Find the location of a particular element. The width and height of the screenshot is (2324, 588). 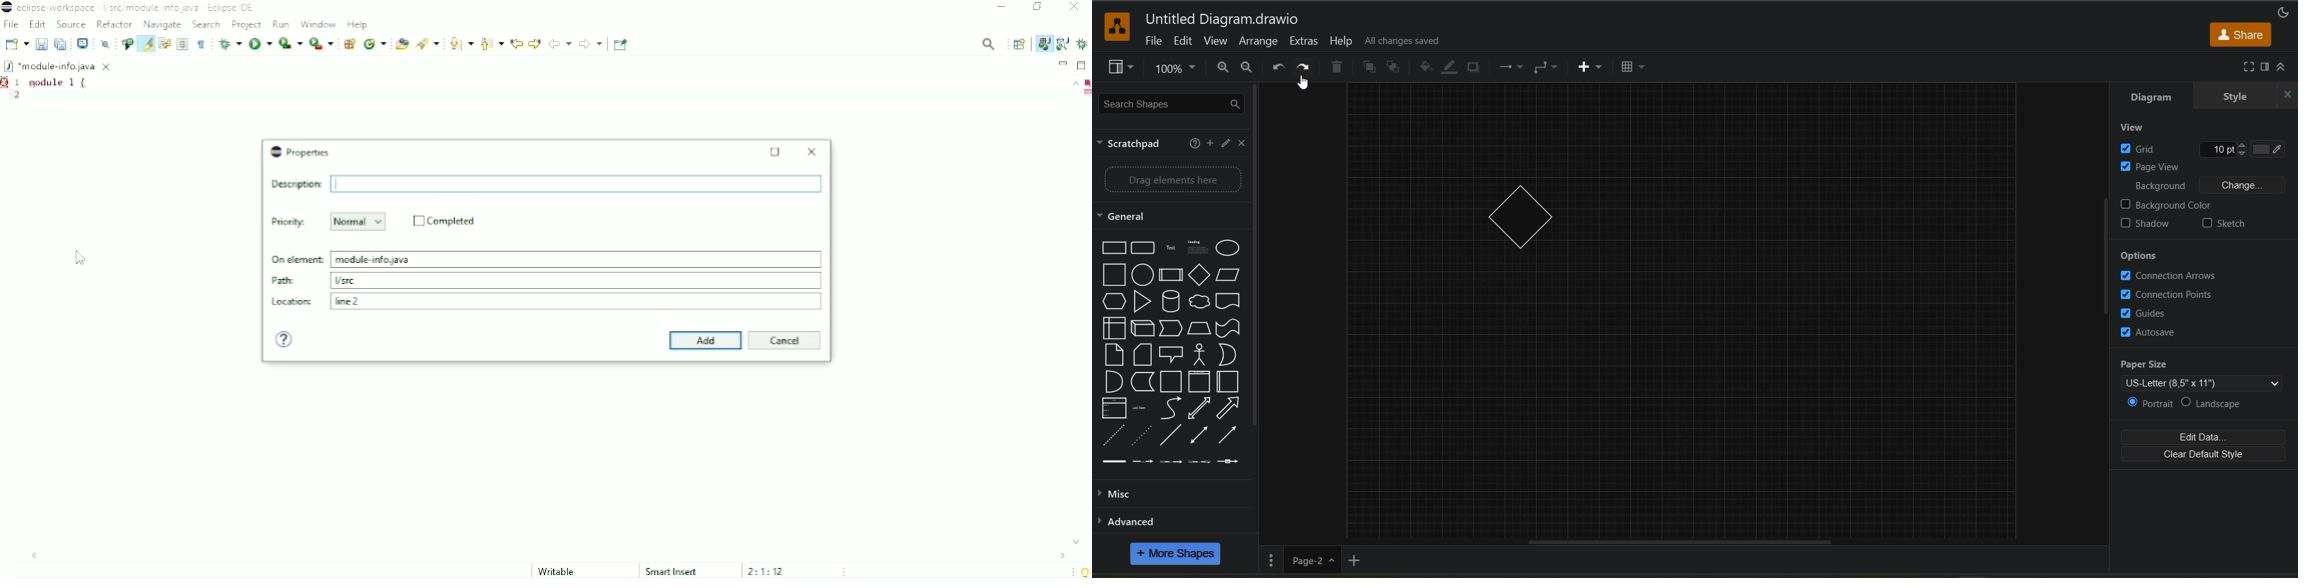

undo is located at coordinates (1277, 69).